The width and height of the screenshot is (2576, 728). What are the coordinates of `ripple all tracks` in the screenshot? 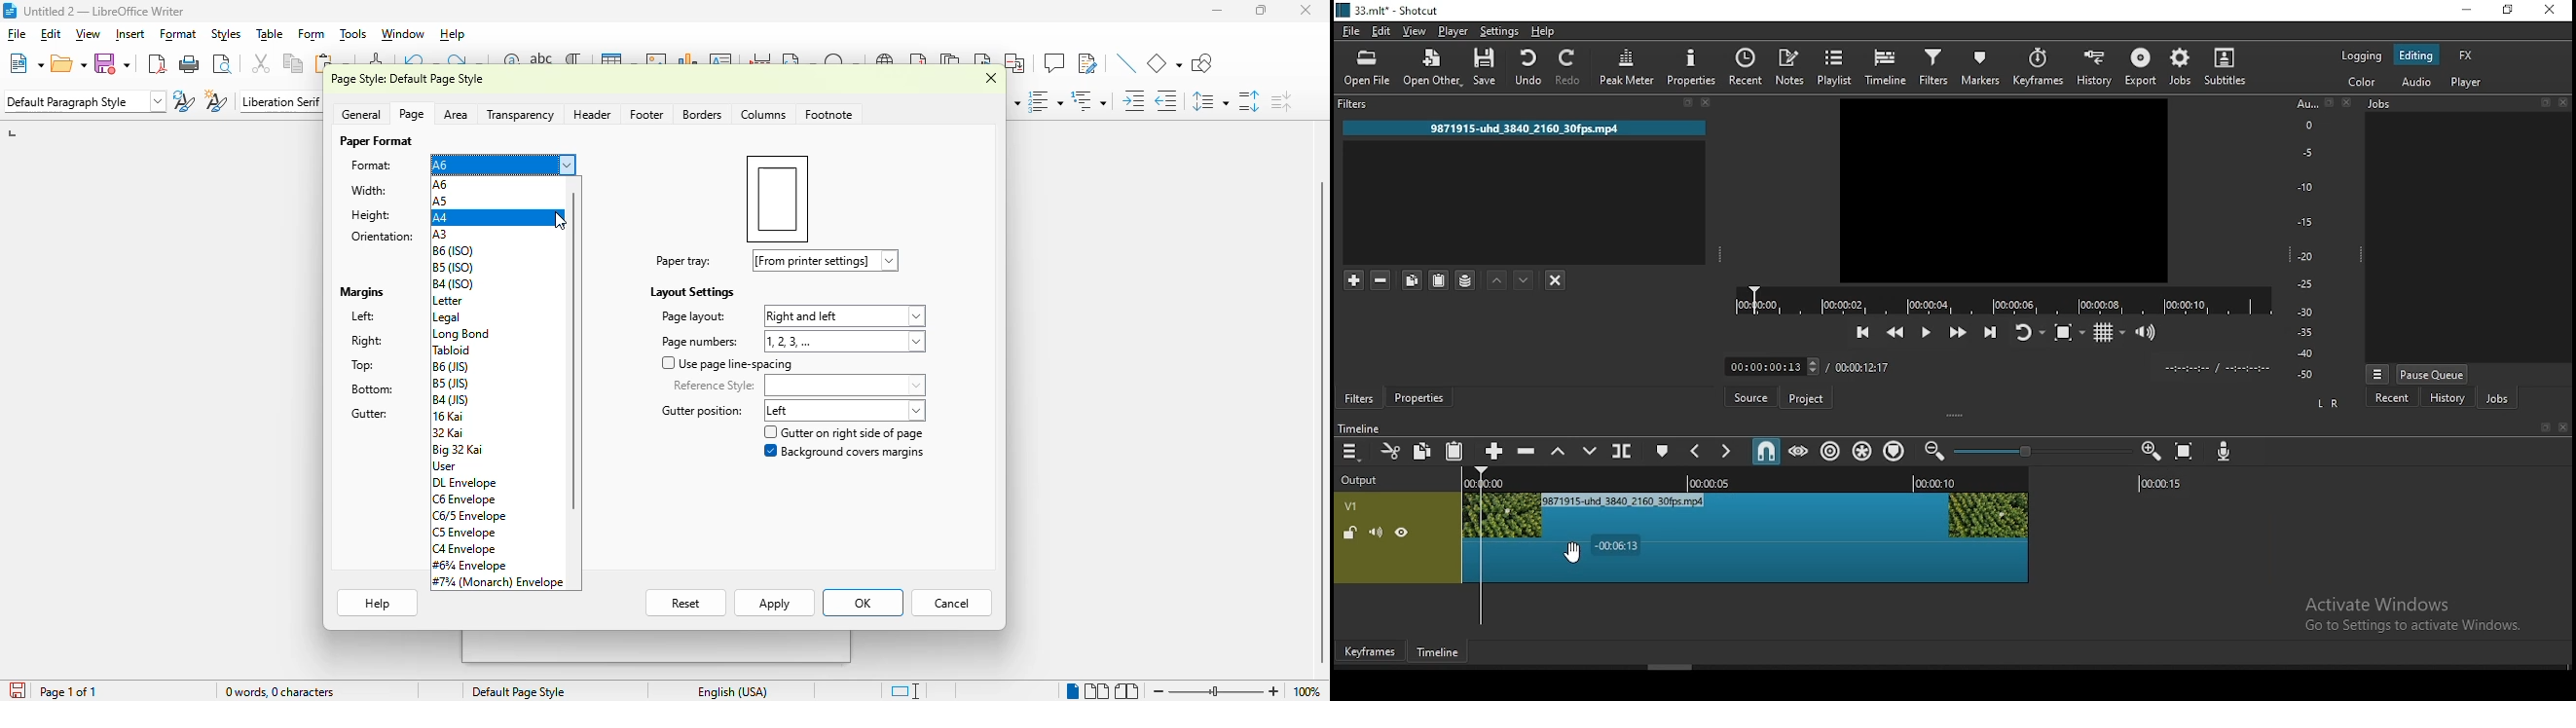 It's located at (1865, 450).